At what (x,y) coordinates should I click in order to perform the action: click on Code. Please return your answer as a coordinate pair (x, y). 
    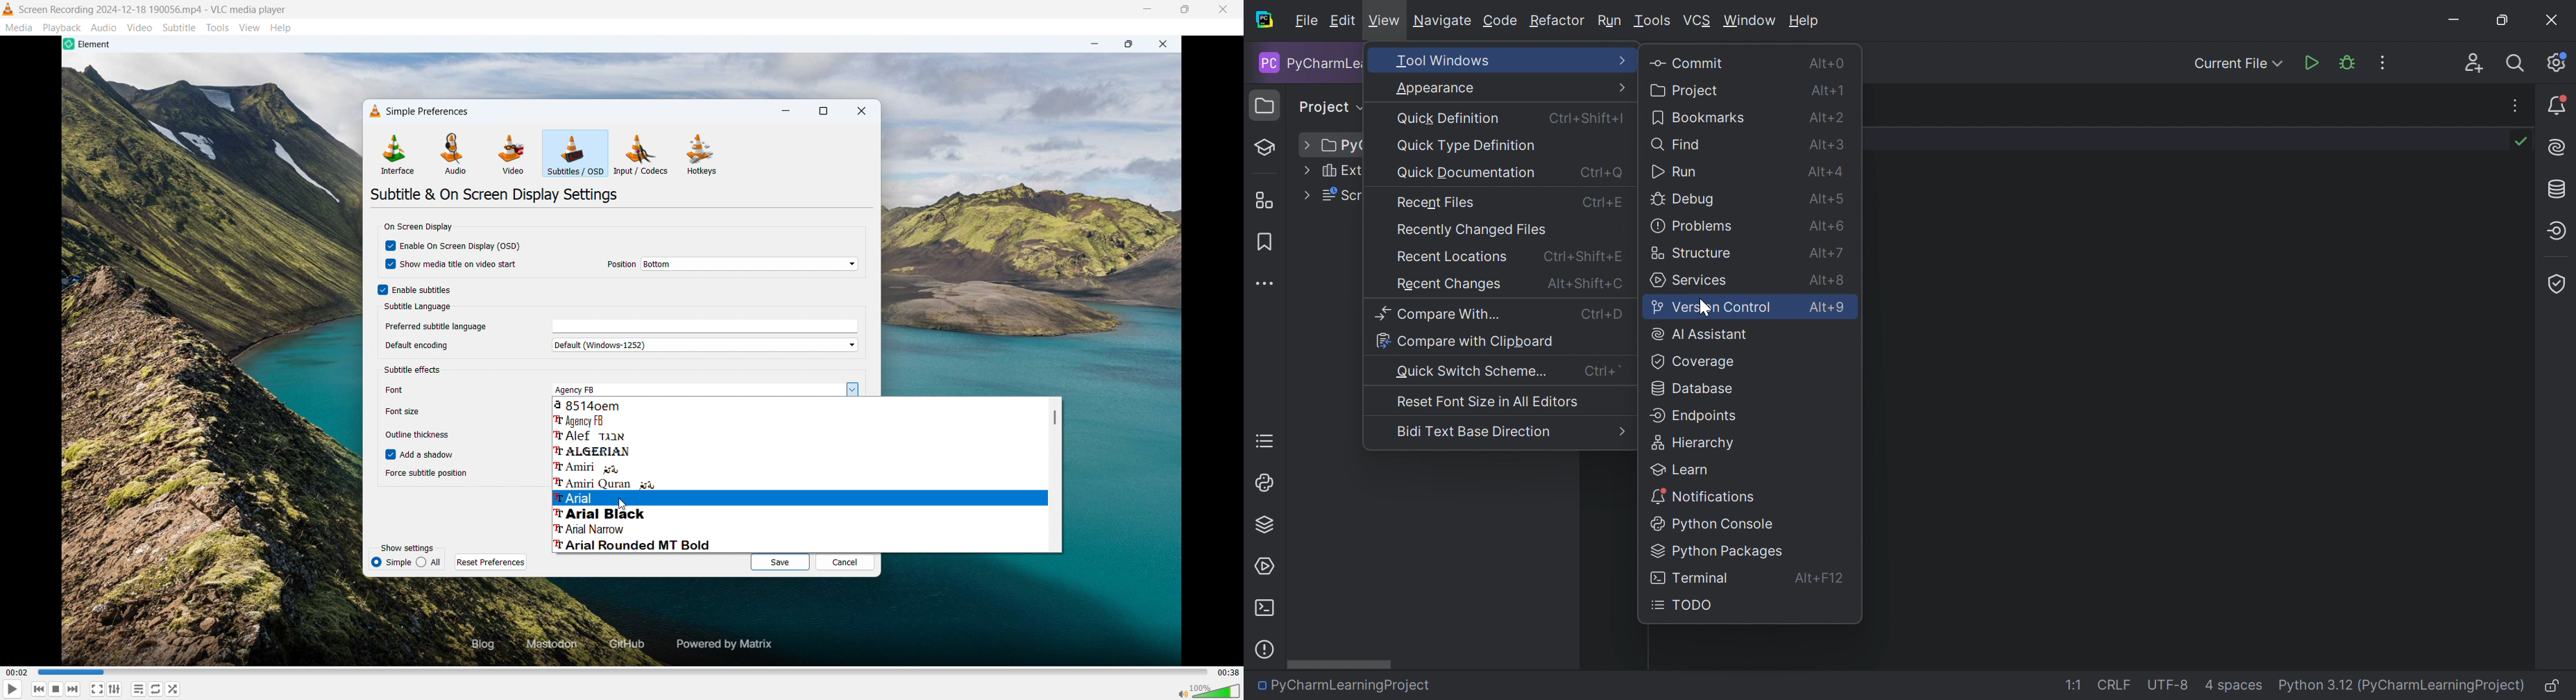
    Looking at the image, I should click on (1500, 22).